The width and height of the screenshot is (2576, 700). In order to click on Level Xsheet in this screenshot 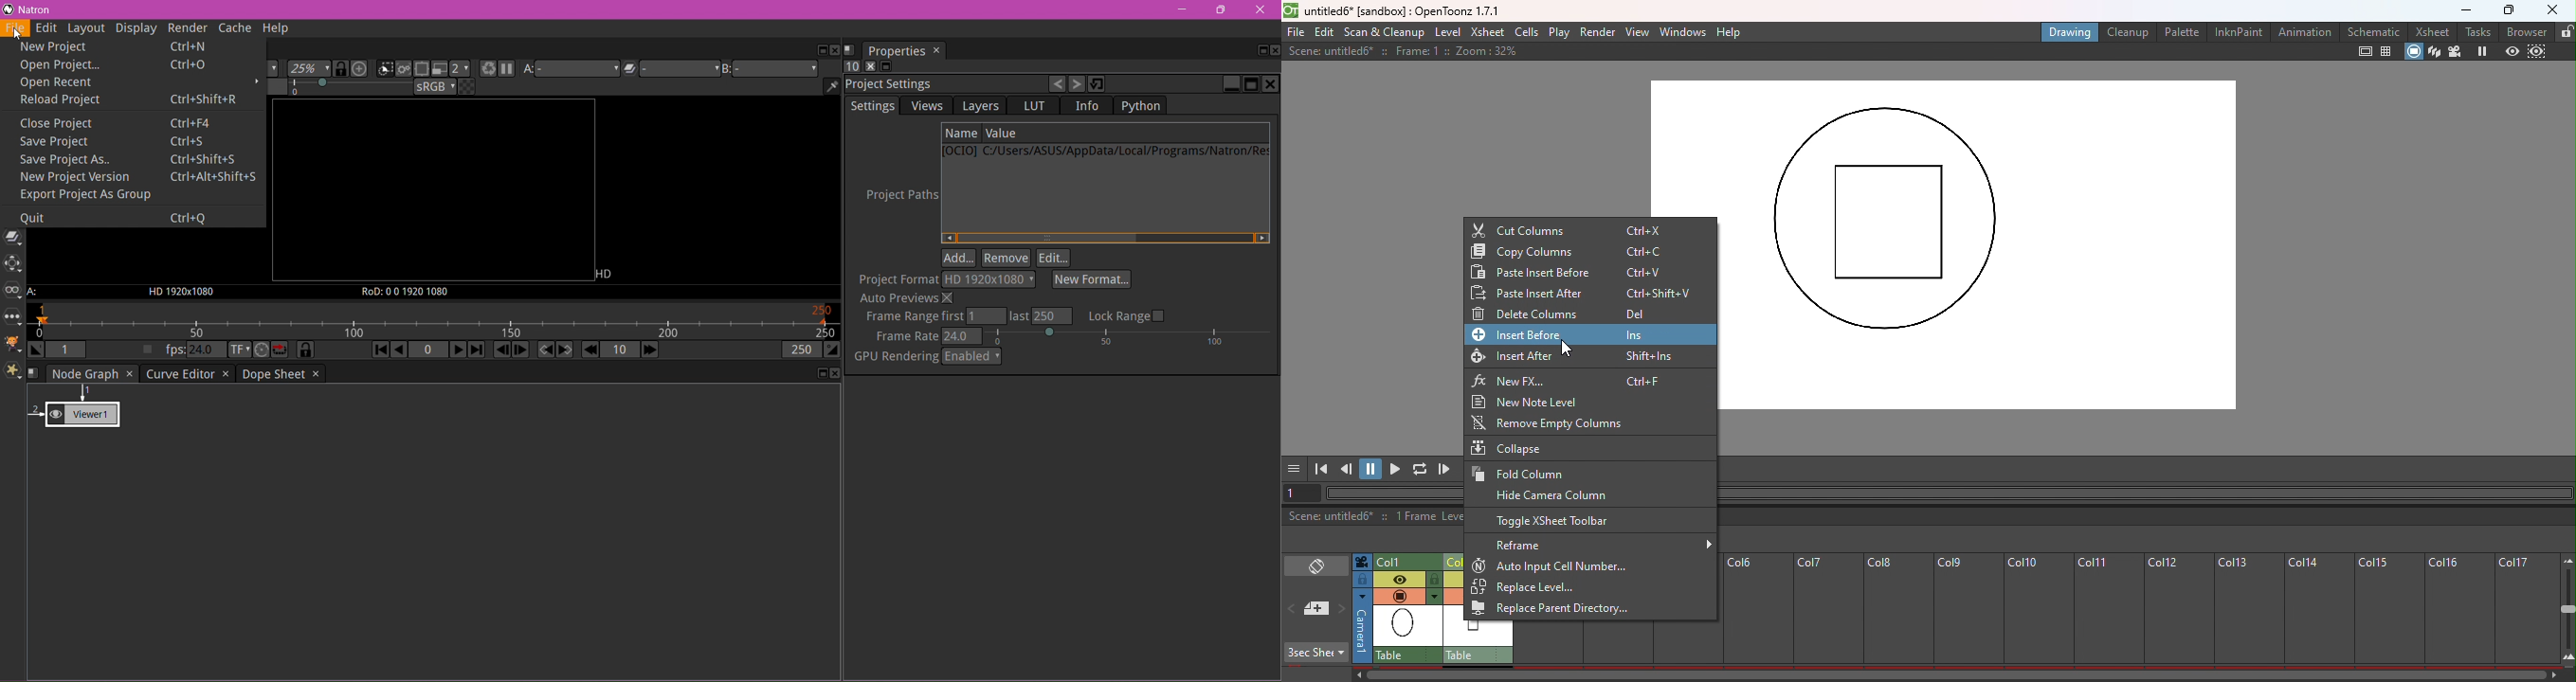, I will do `click(1470, 31)`.